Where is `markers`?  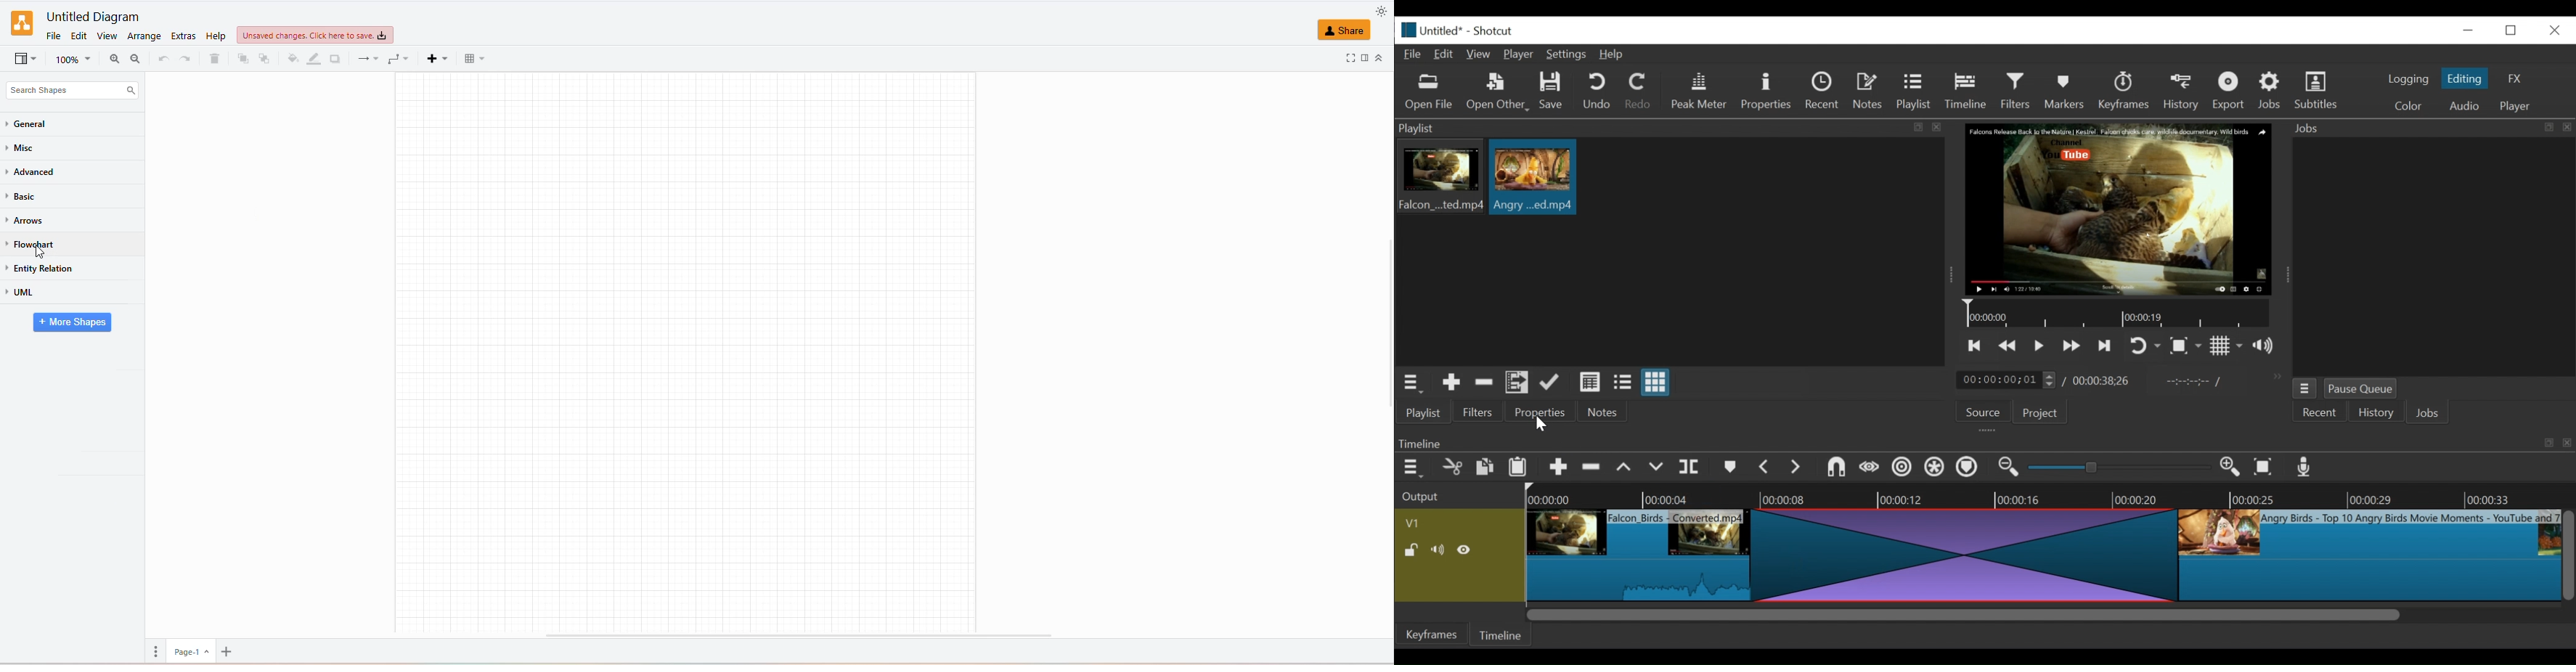
markers is located at coordinates (1730, 470).